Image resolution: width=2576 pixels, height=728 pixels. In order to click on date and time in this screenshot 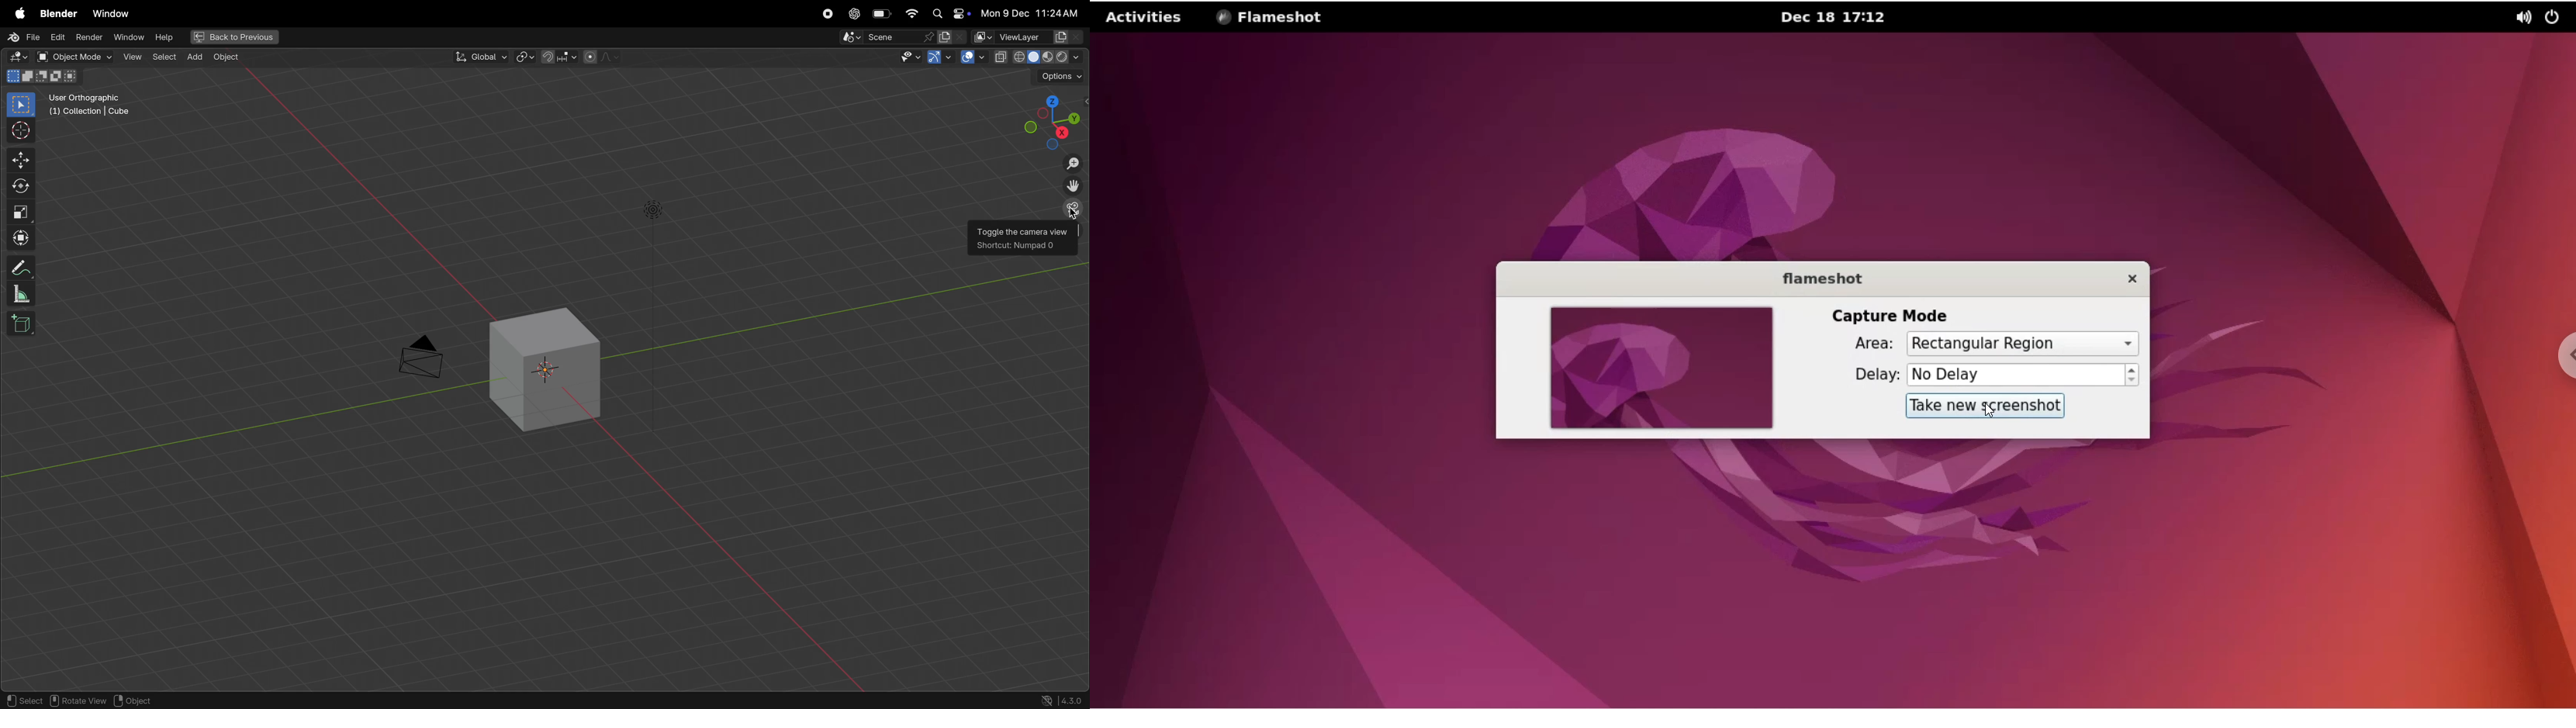, I will do `click(1033, 11)`.